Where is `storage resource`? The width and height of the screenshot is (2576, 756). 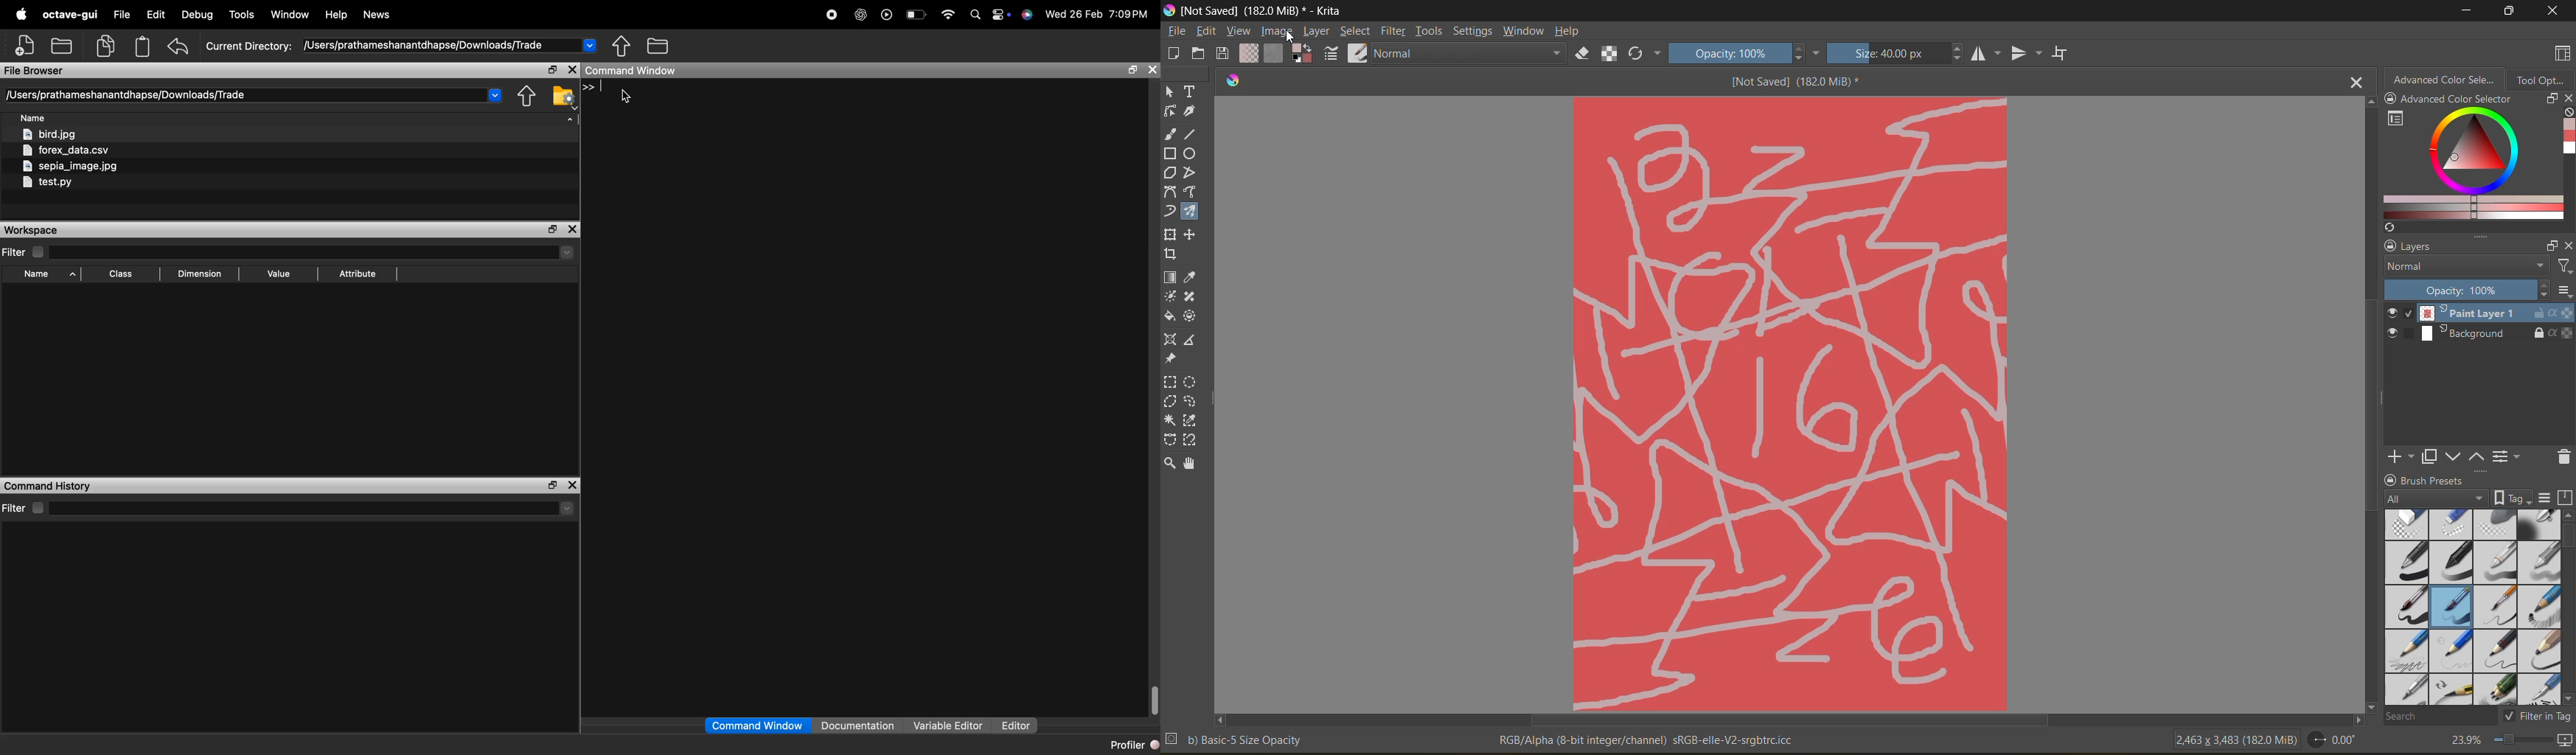 storage resource is located at coordinates (2563, 499).